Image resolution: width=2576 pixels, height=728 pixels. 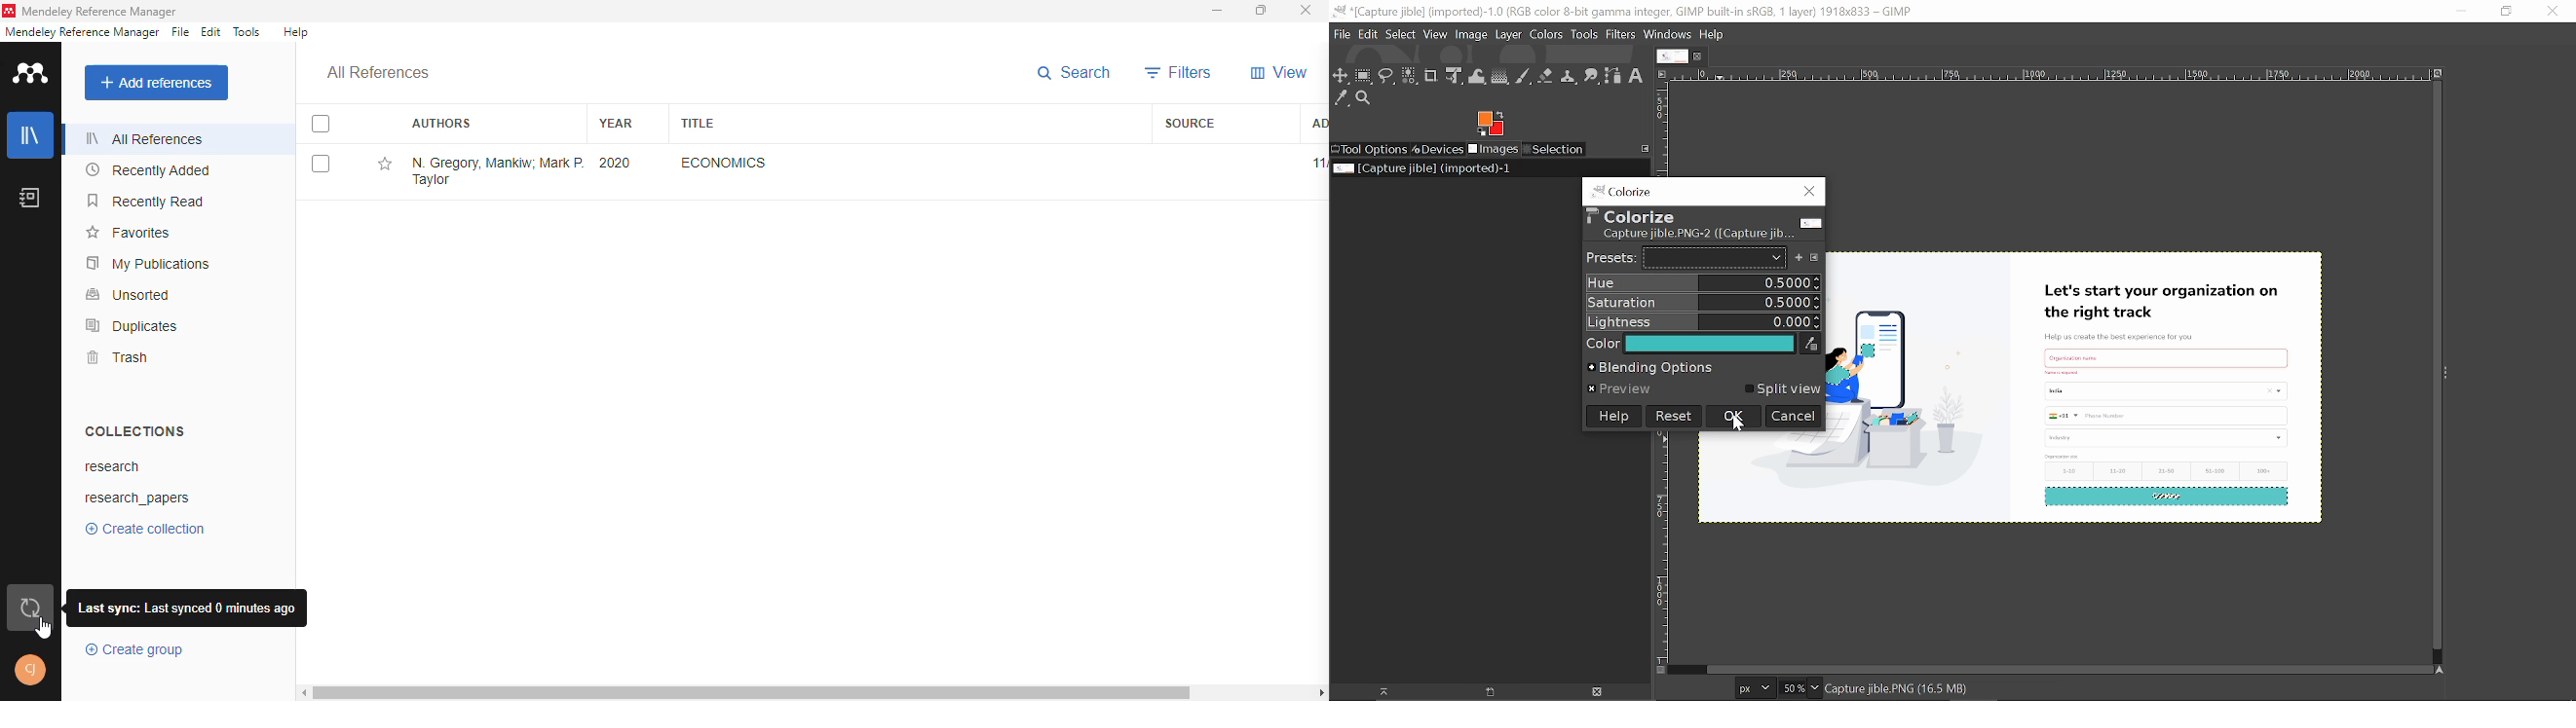 I want to click on Horizontal scrollbar, so click(x=2065, y=668).